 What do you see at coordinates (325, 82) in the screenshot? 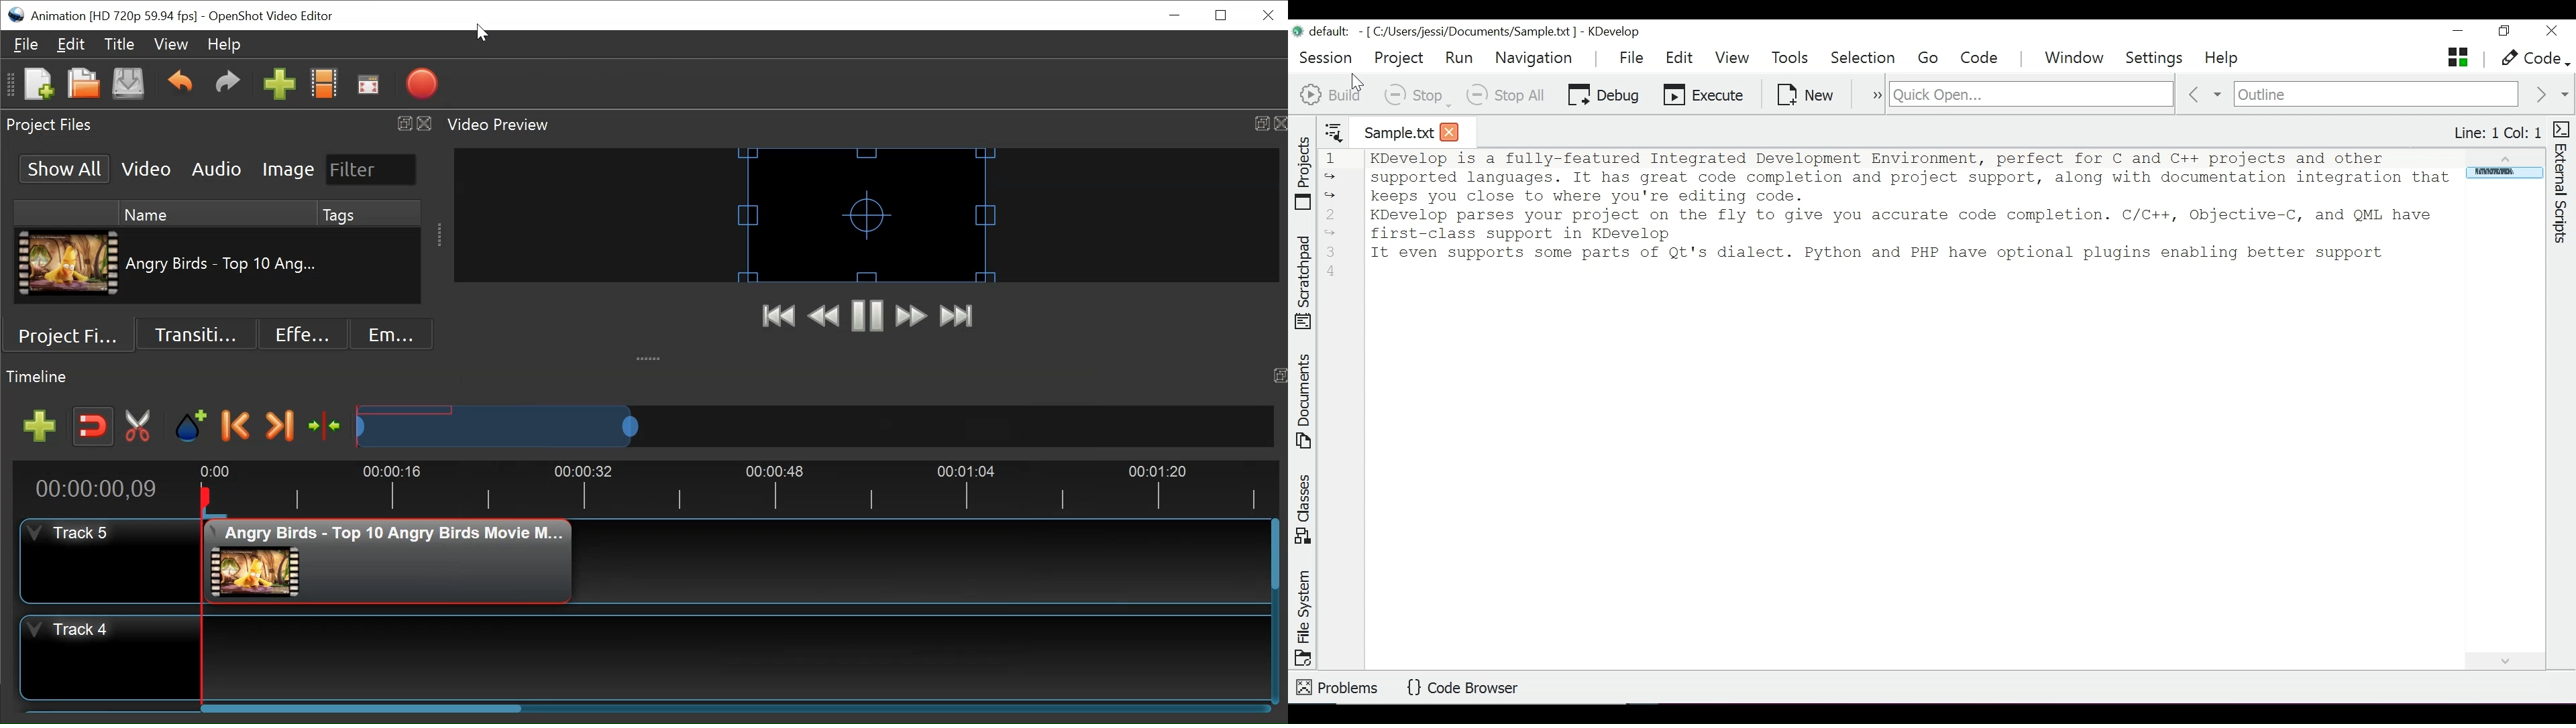
I see `Choose Files` at bounding box center [325, 82].